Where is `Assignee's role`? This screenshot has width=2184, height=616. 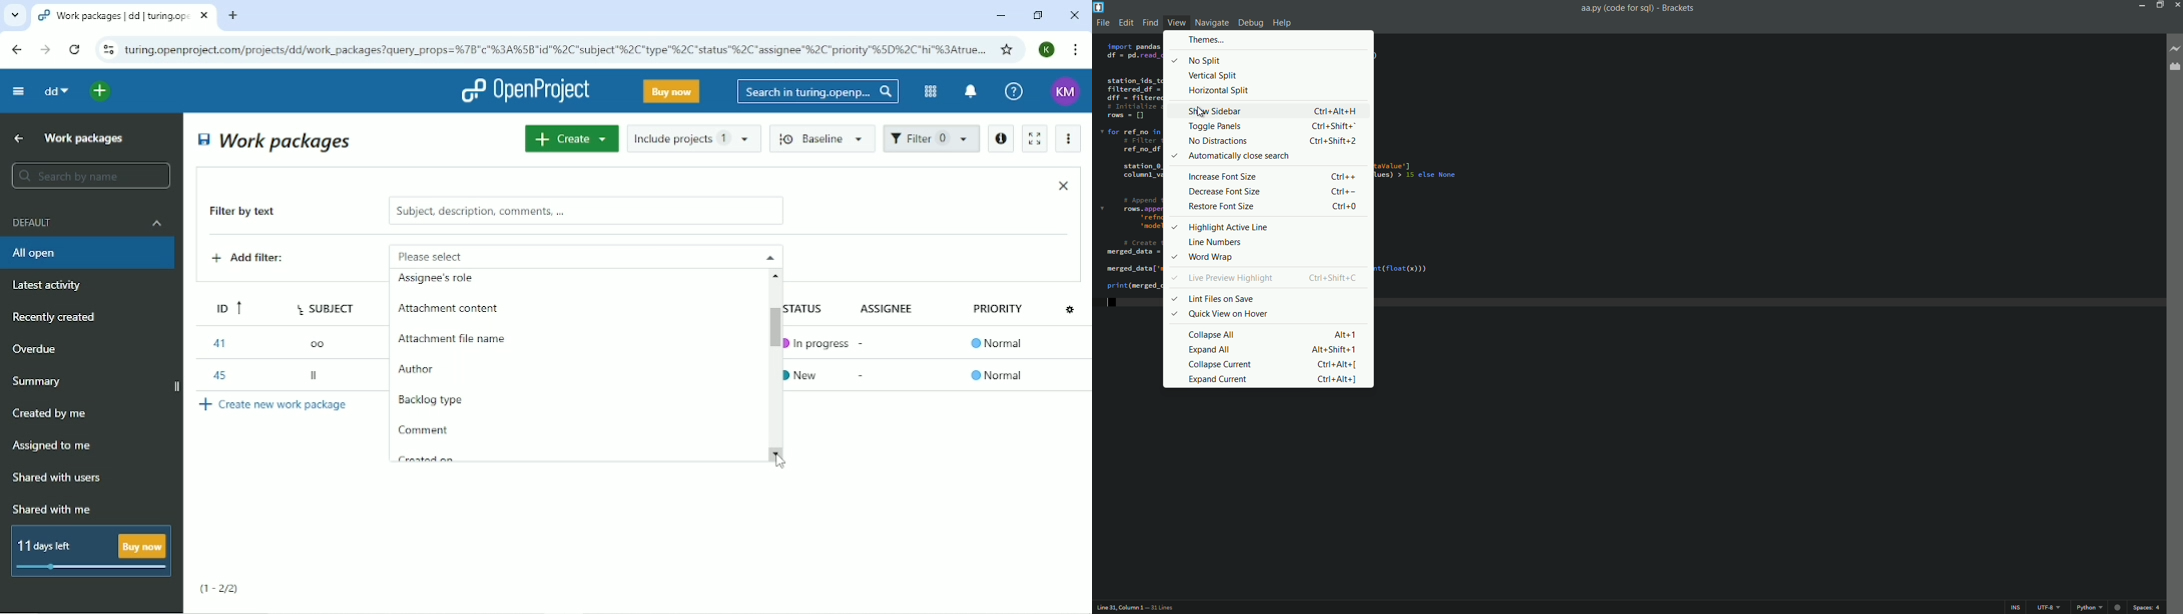 Assignee's role is located at coordinates (440, 280).